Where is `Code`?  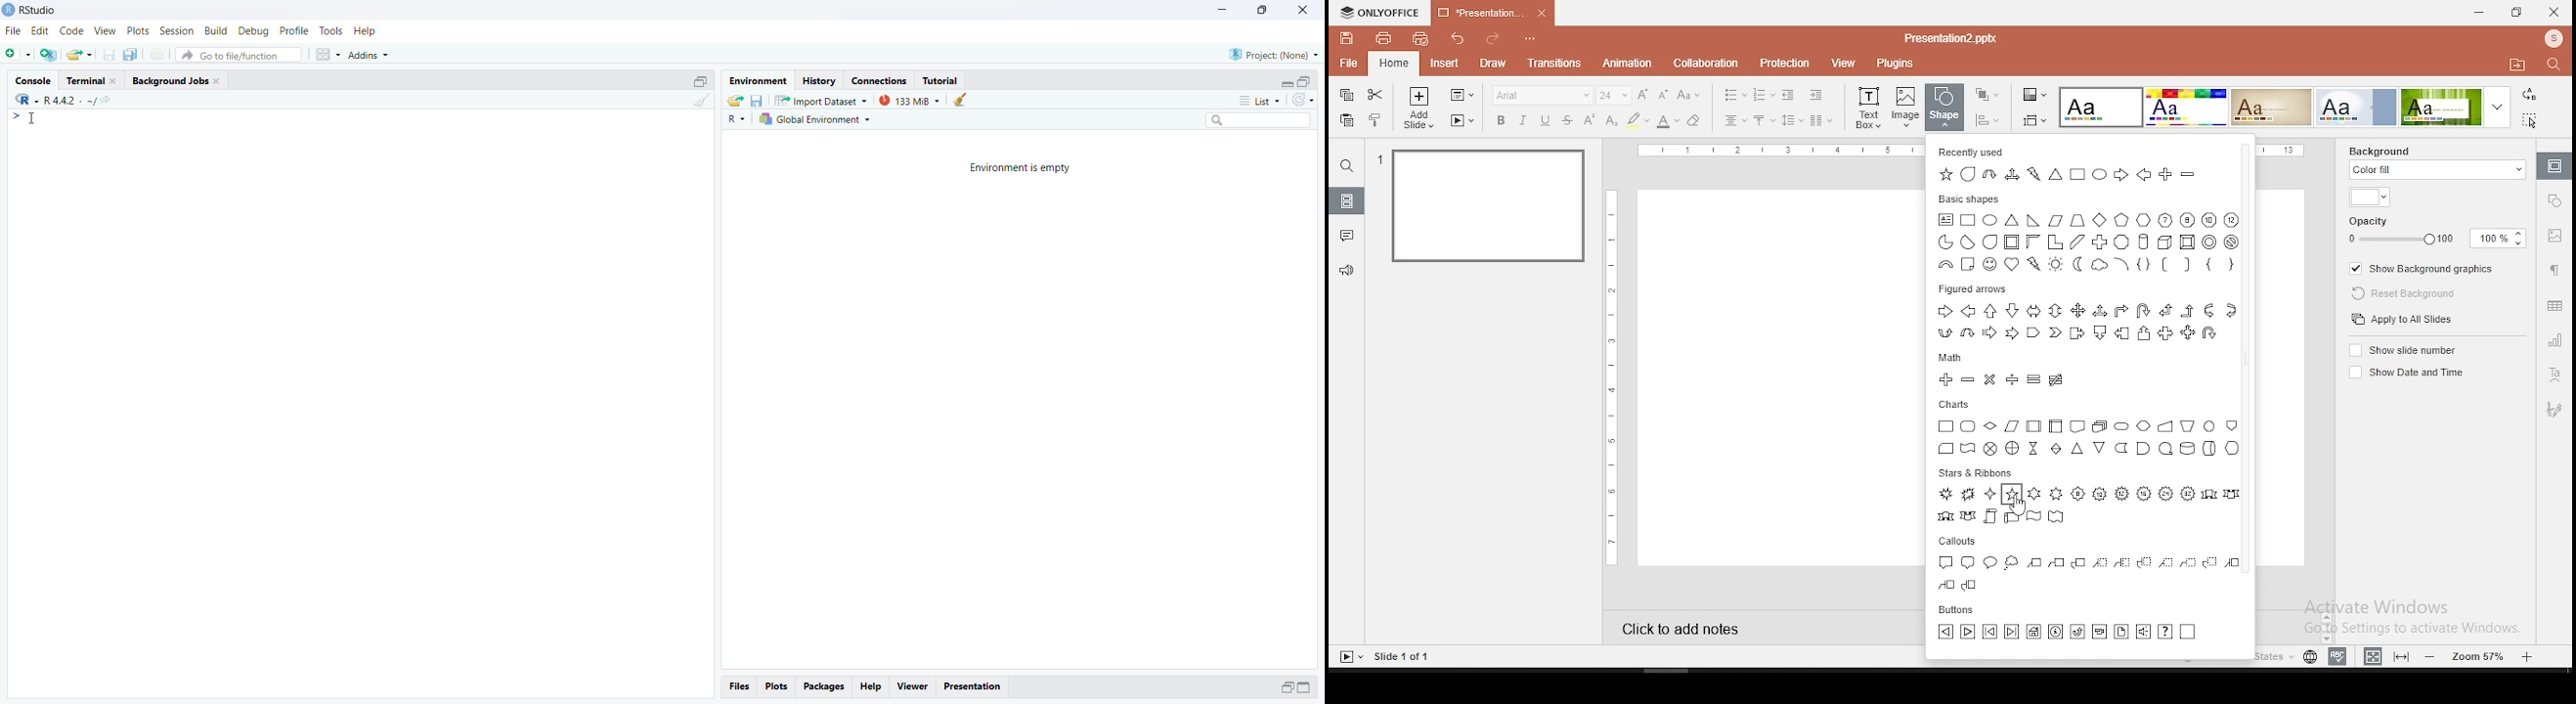 Code is located at coordinates (73, 33).